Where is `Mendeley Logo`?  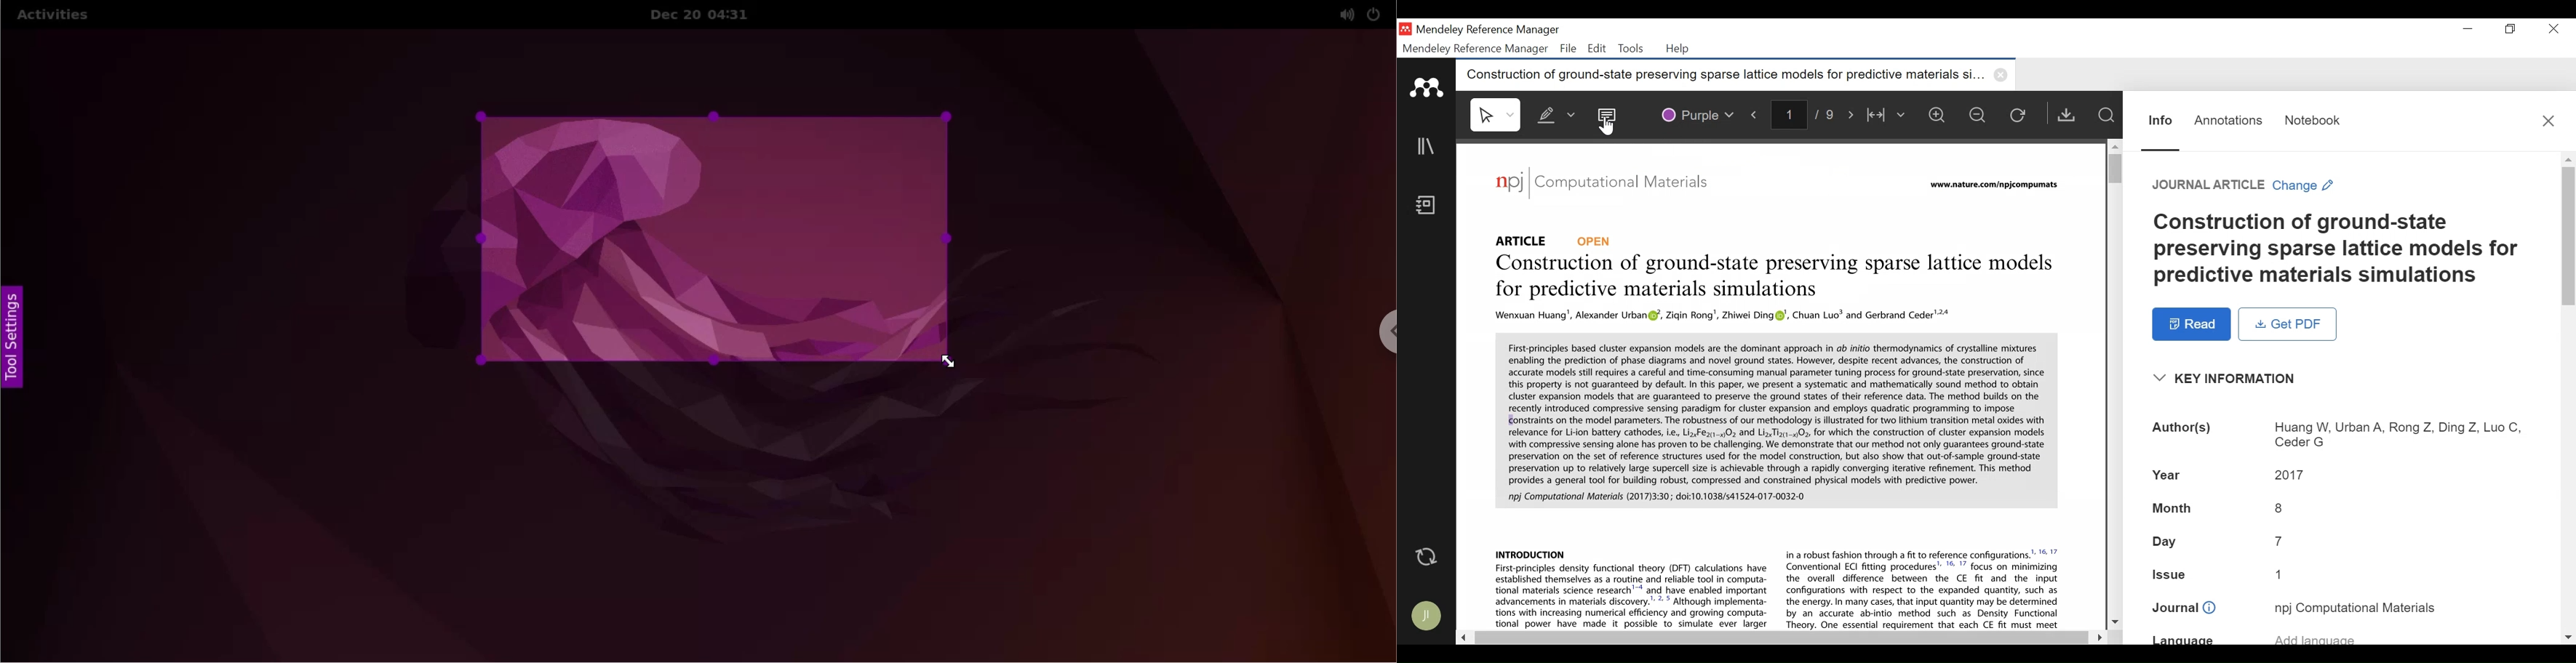 Mendeley Logo is located at coordinates (1427, 88).